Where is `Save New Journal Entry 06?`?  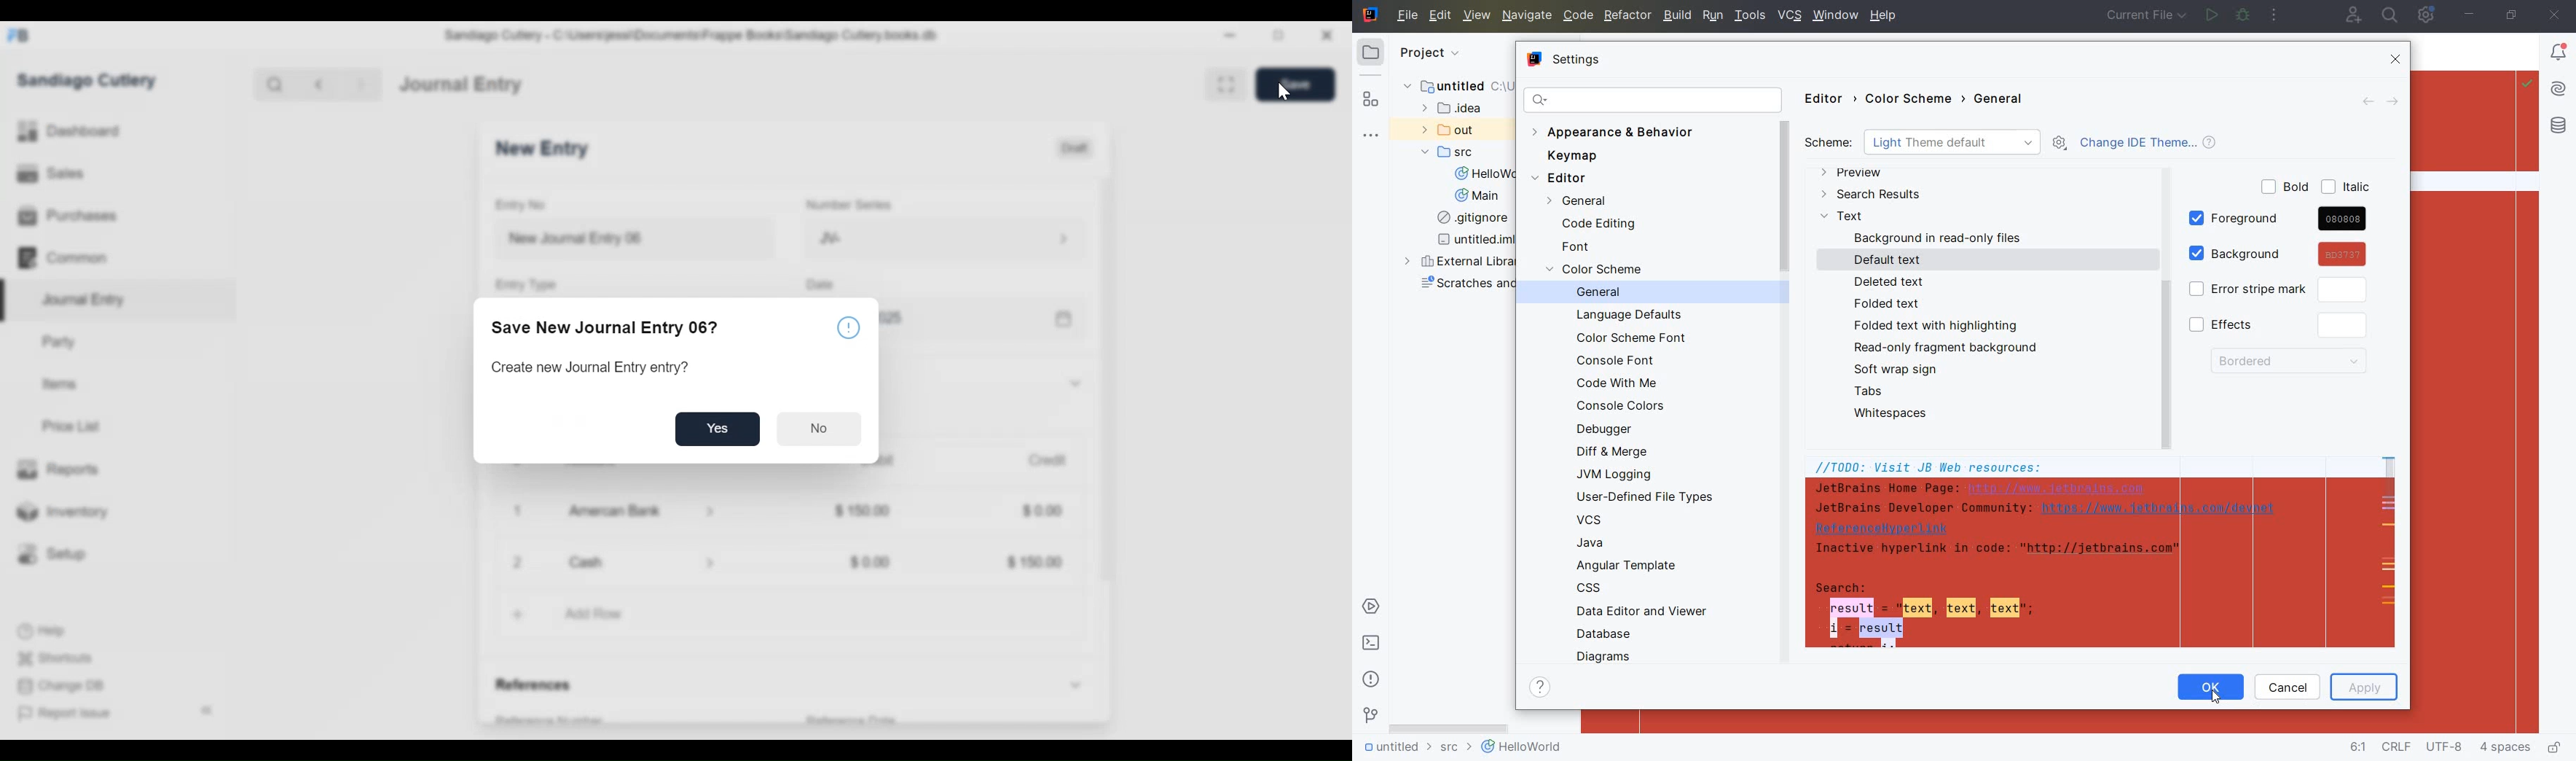
Save New Journal Entry 06? is located at coordinates (606, 327).